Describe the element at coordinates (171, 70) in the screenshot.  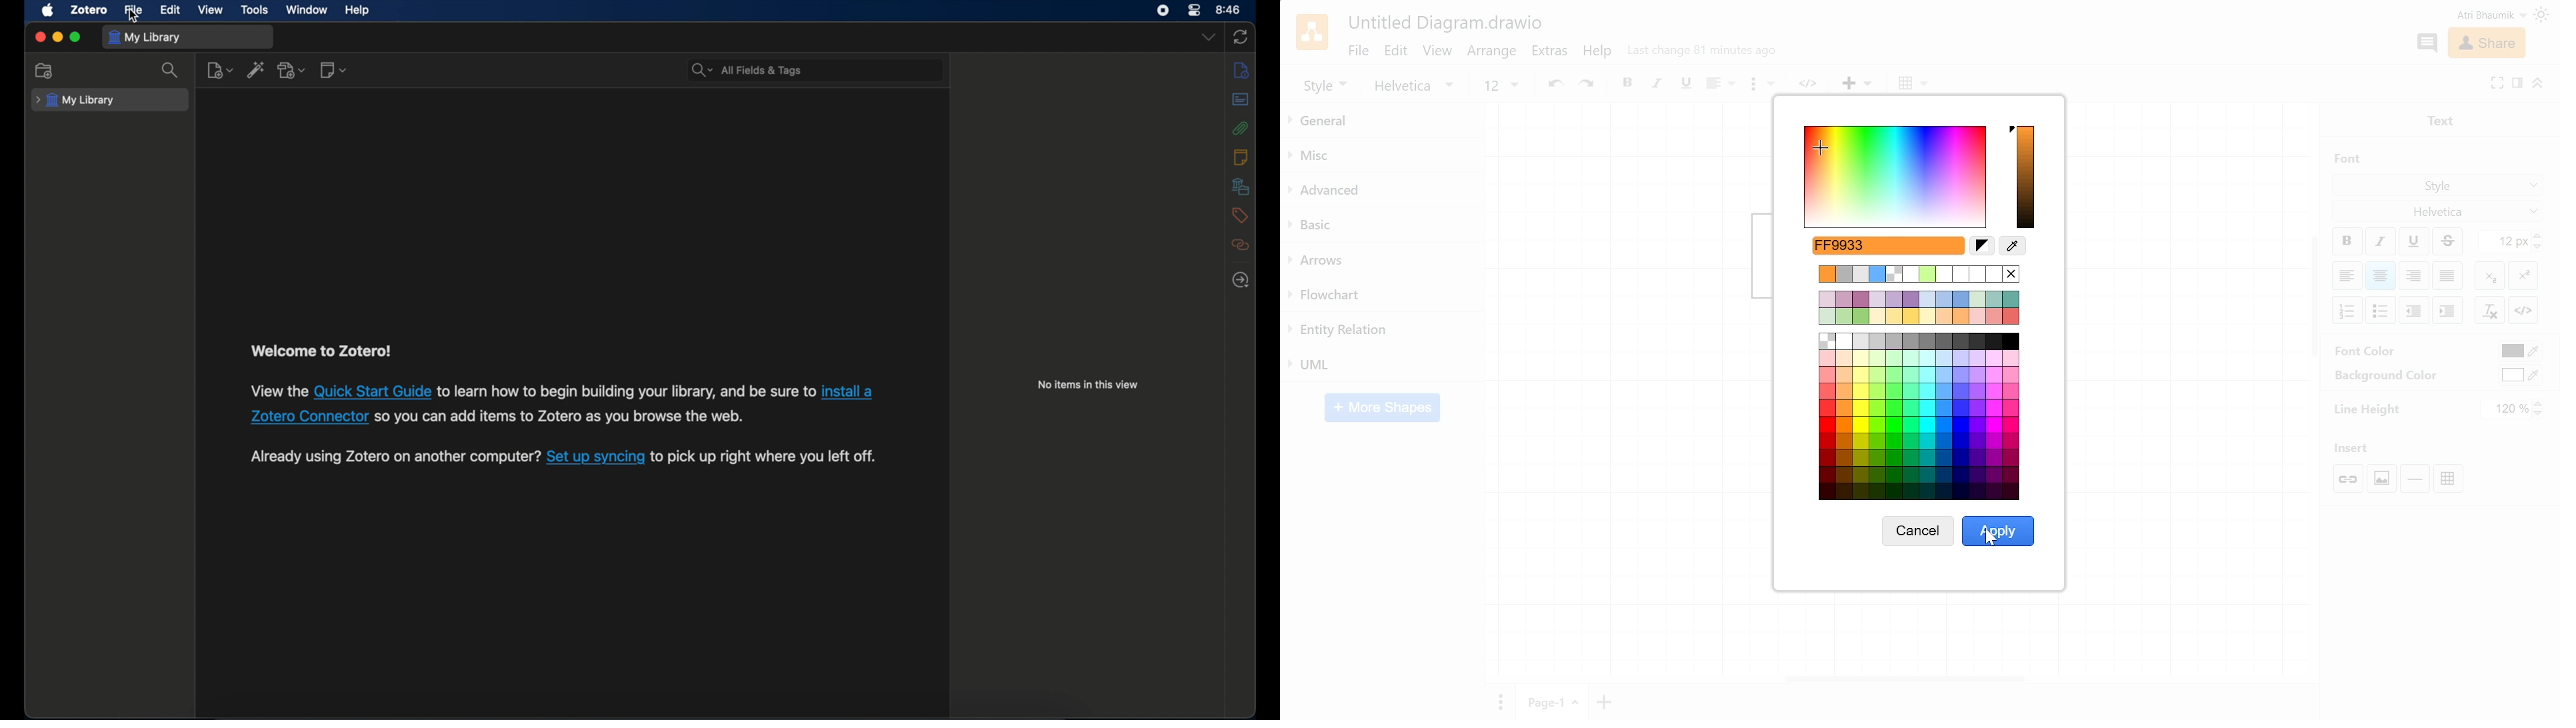
I see `search` at that location.